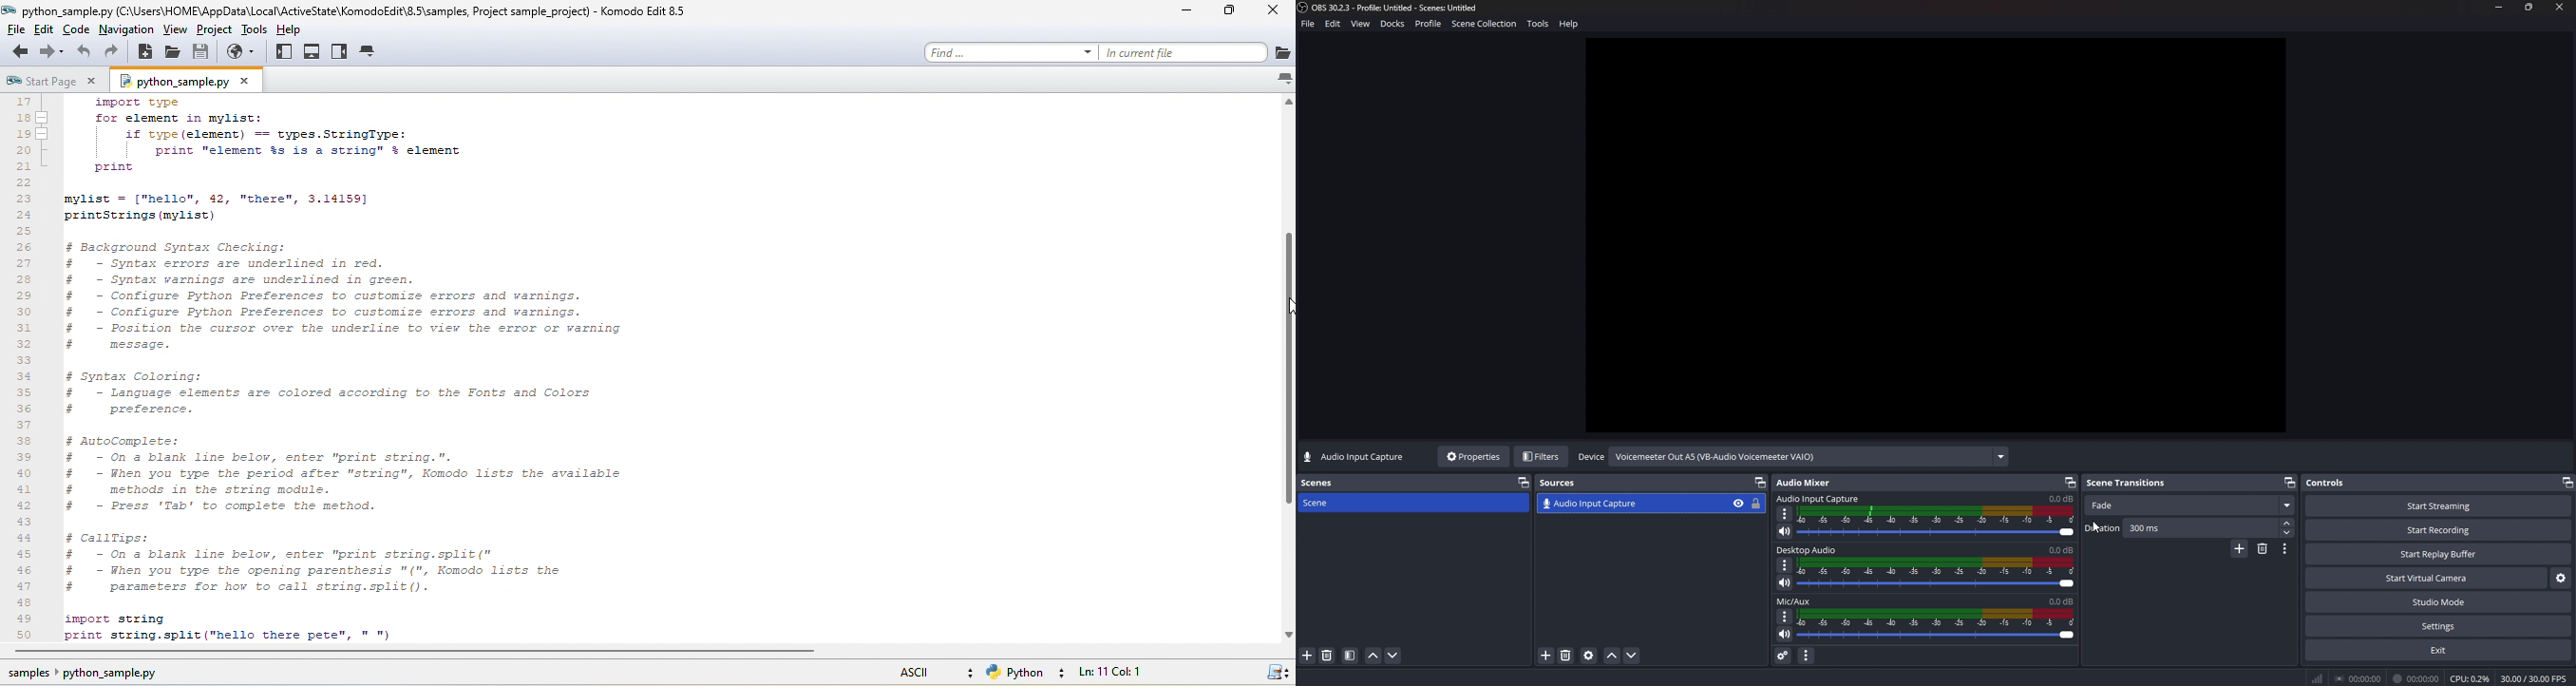  I want to click on Docks, so click(1394, 25).